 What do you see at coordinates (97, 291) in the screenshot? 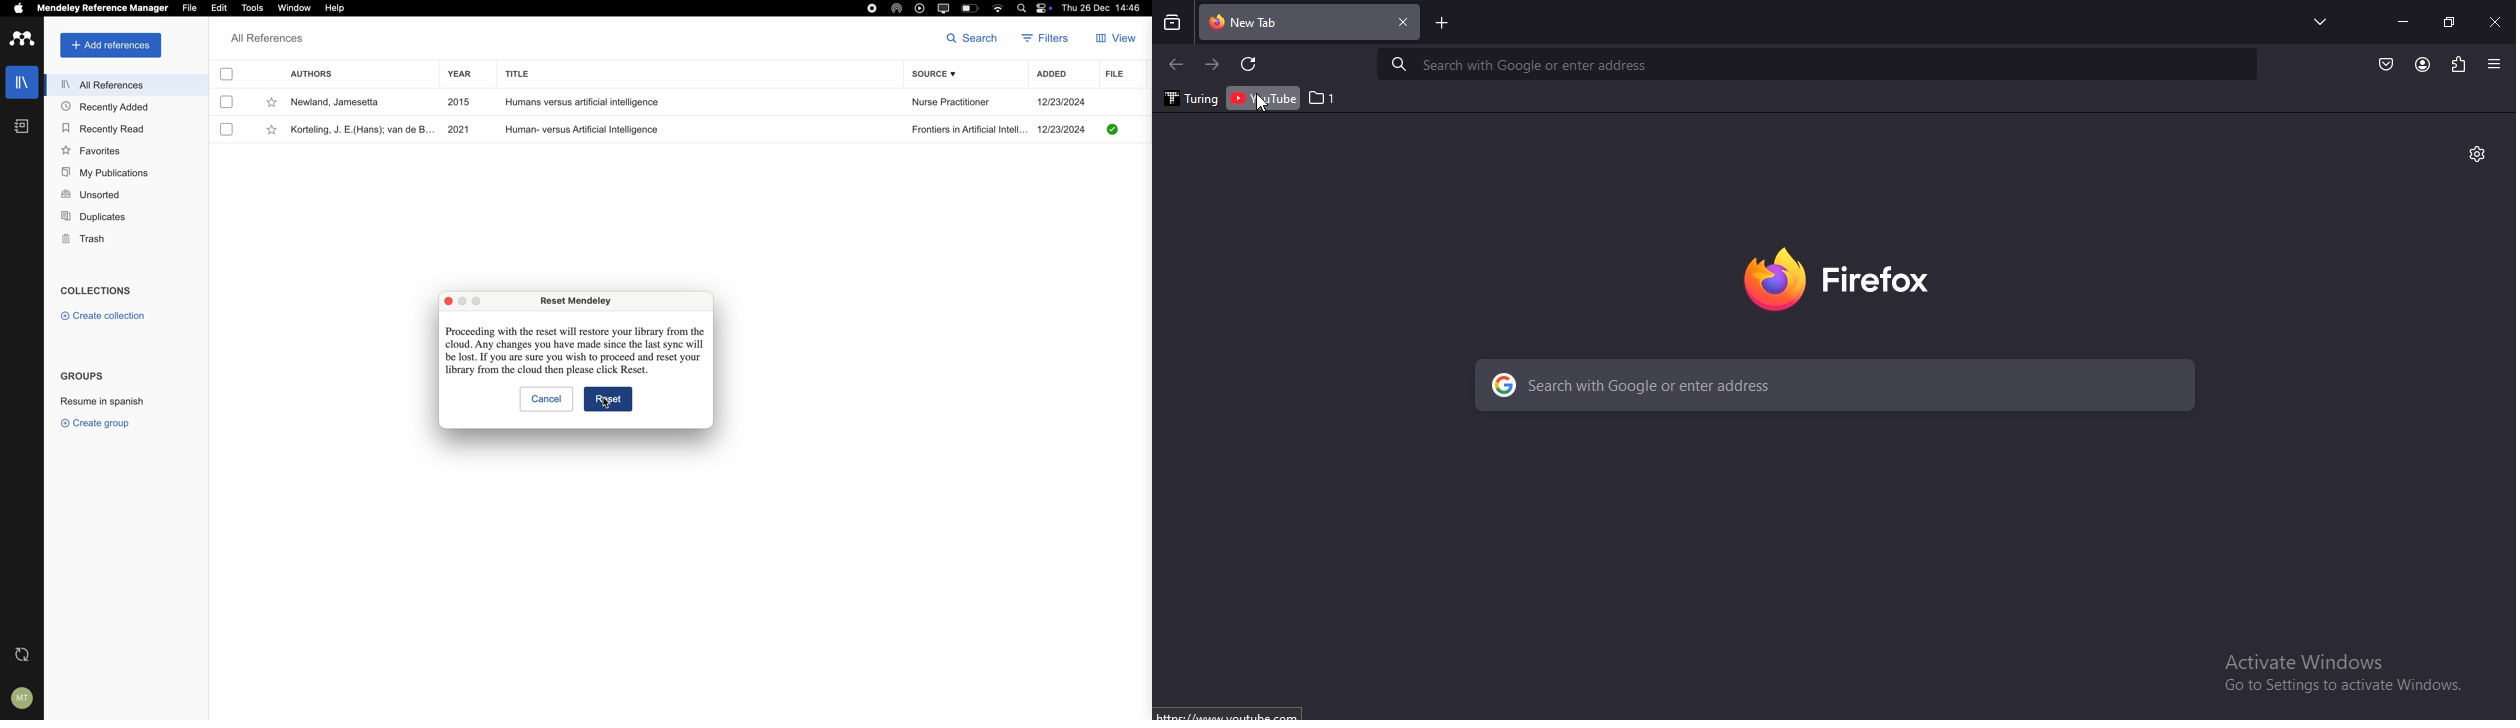
I see `collections` at bounding box center [97, 291].